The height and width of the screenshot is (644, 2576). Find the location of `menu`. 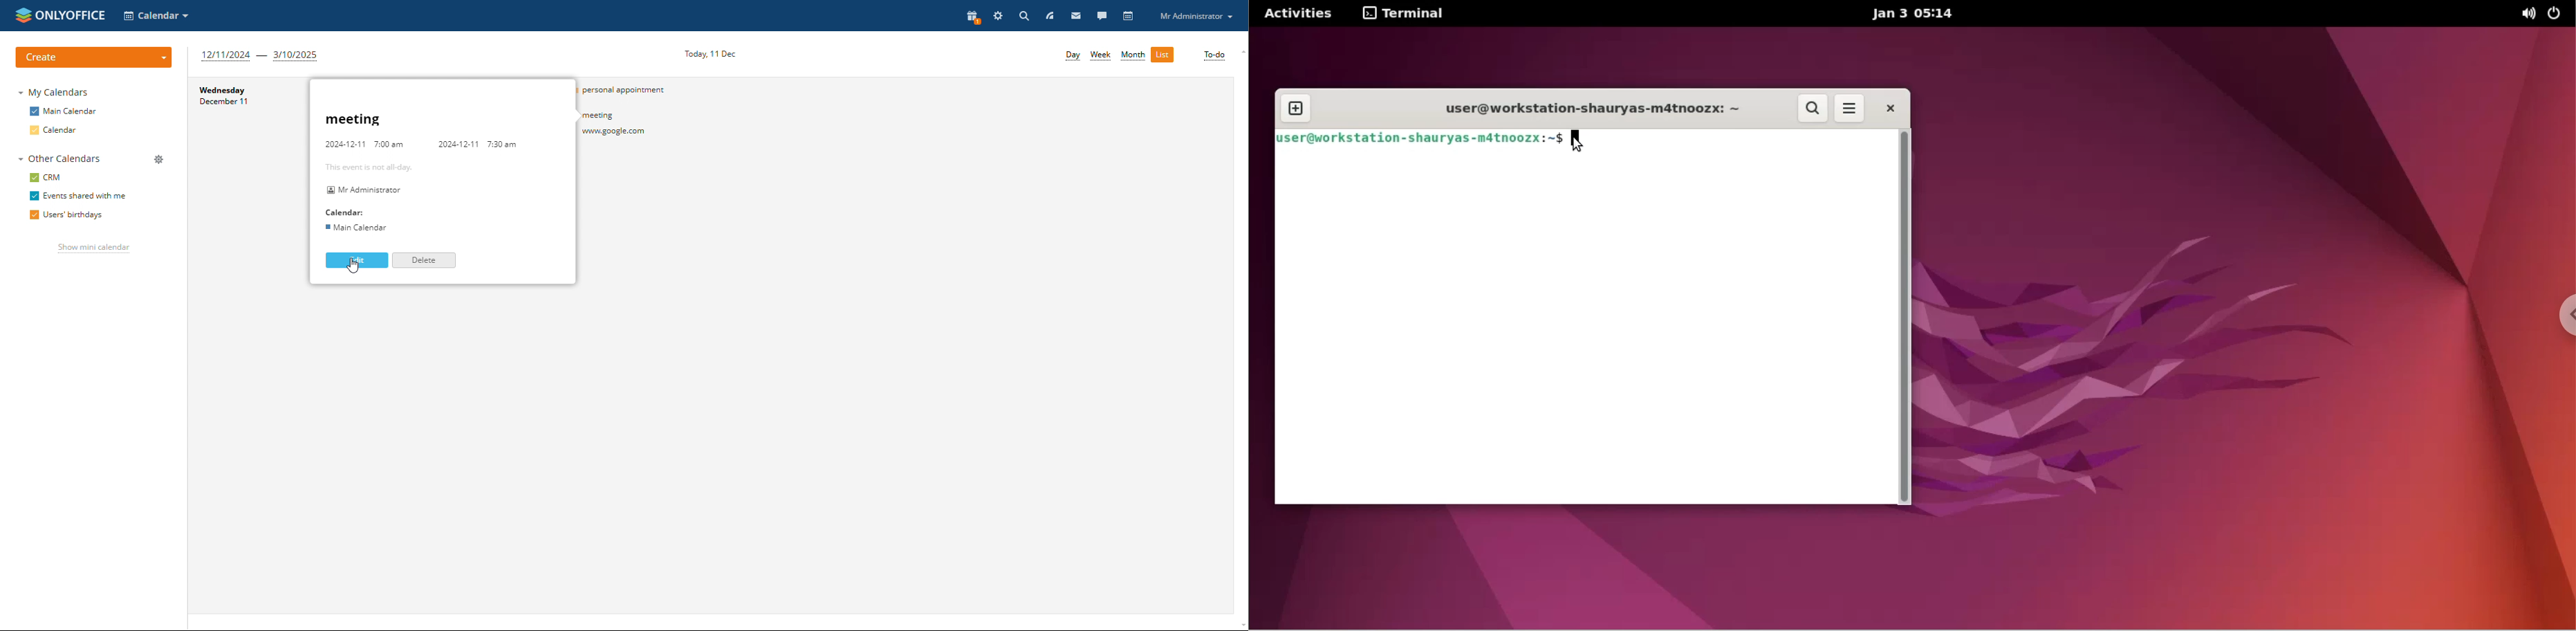

menu is located at coordinates (1848, 109).